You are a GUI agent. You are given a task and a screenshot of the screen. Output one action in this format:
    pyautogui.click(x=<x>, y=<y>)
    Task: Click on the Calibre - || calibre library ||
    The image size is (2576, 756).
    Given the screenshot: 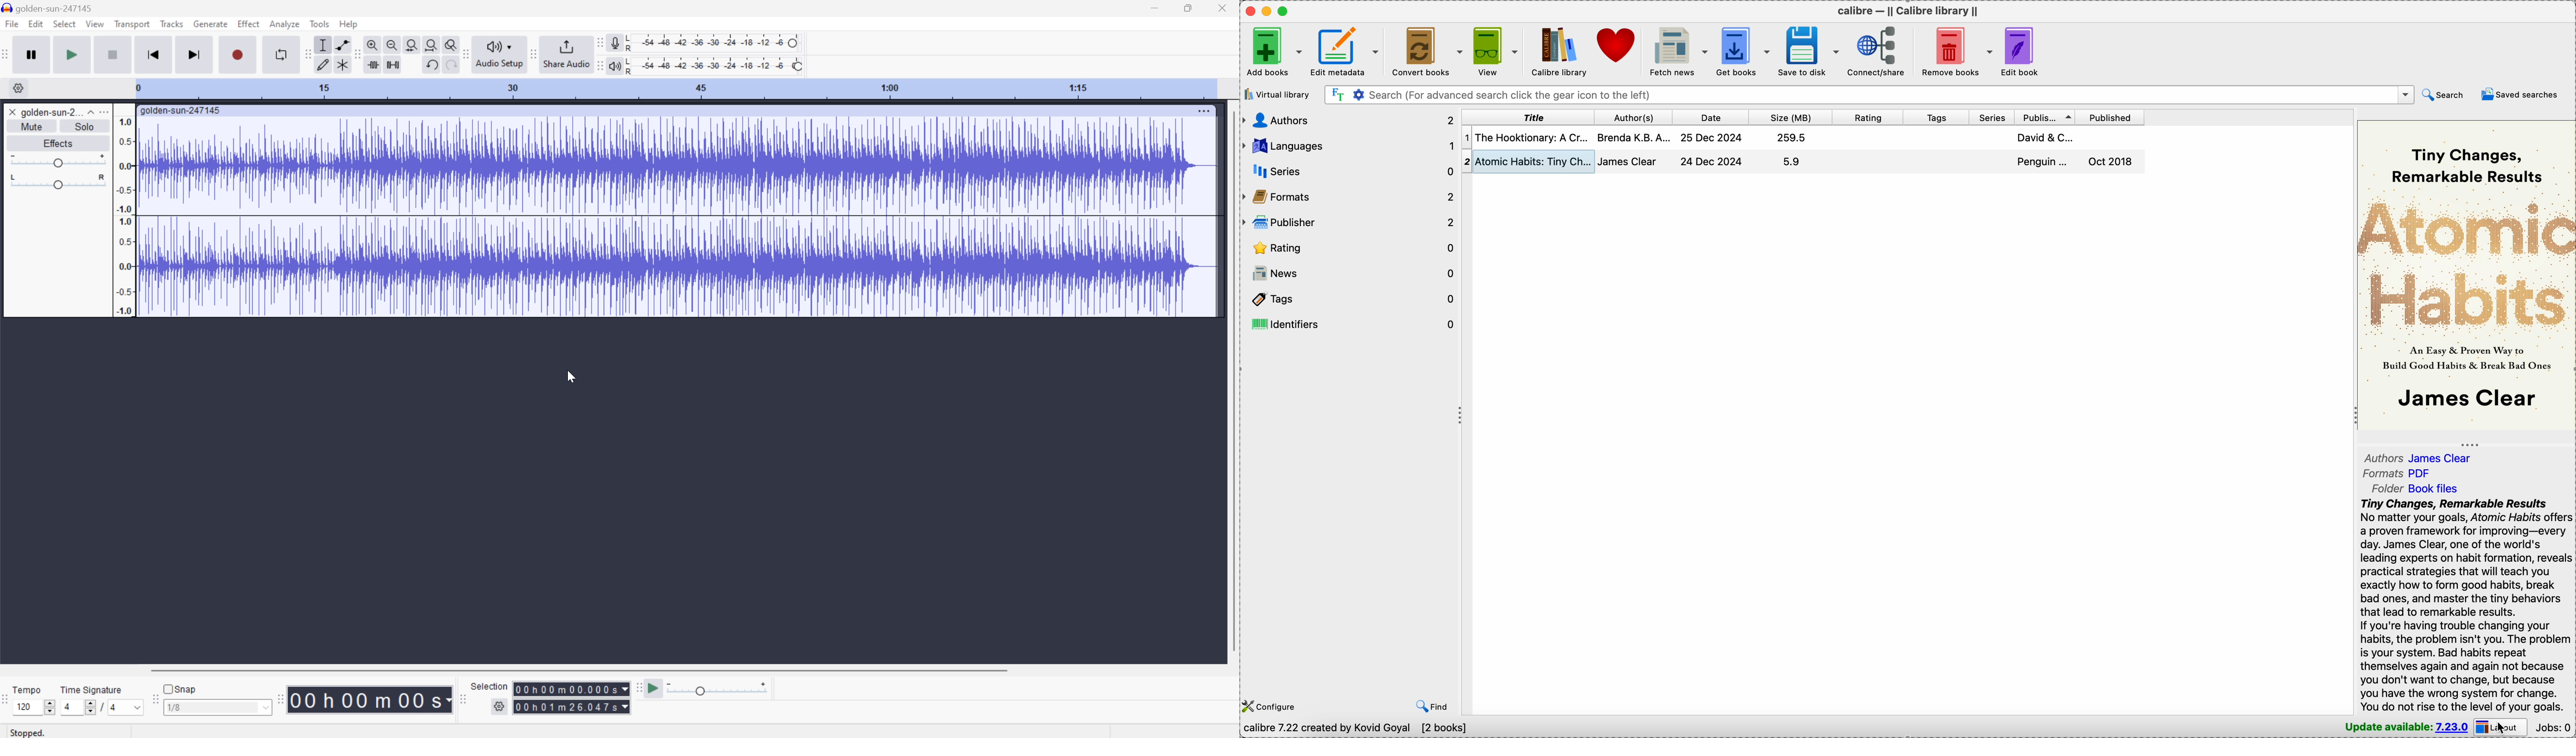 What is the action you would take?
    pyautogui.click(x=1909, y=11)
    